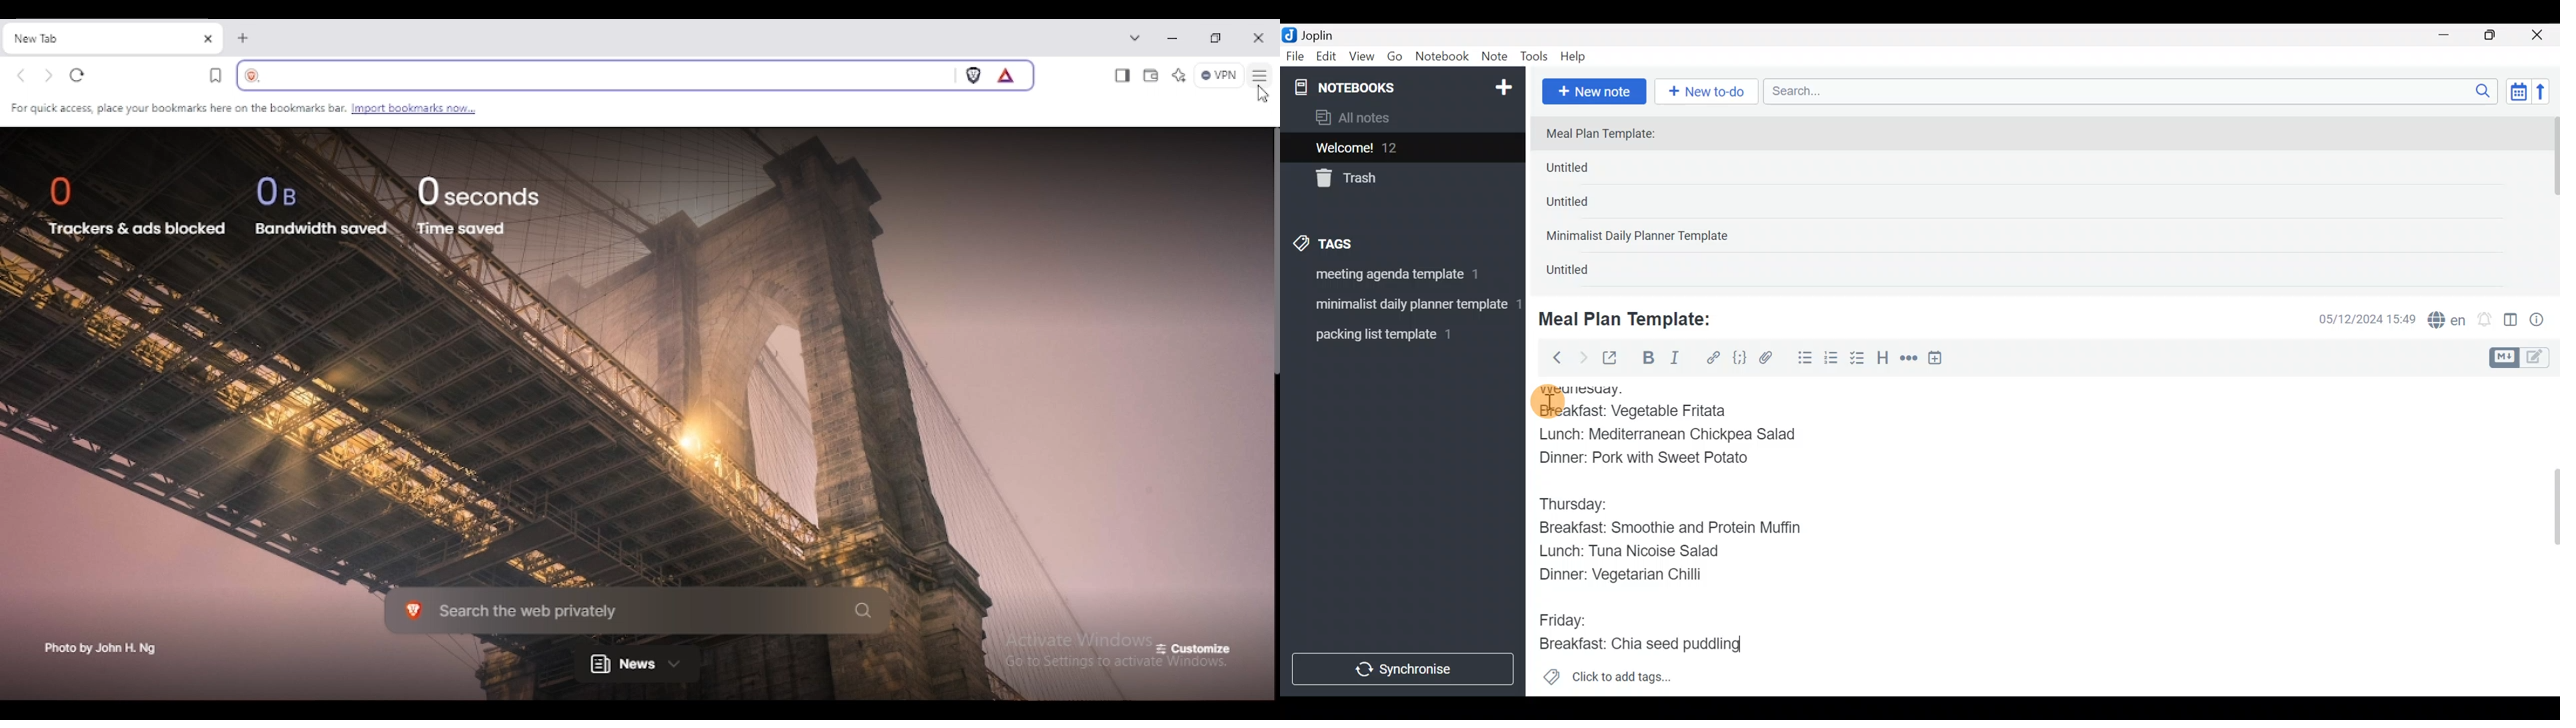  I want to click on Dinner: Vegetarian Chilli, so click(1627, 575).